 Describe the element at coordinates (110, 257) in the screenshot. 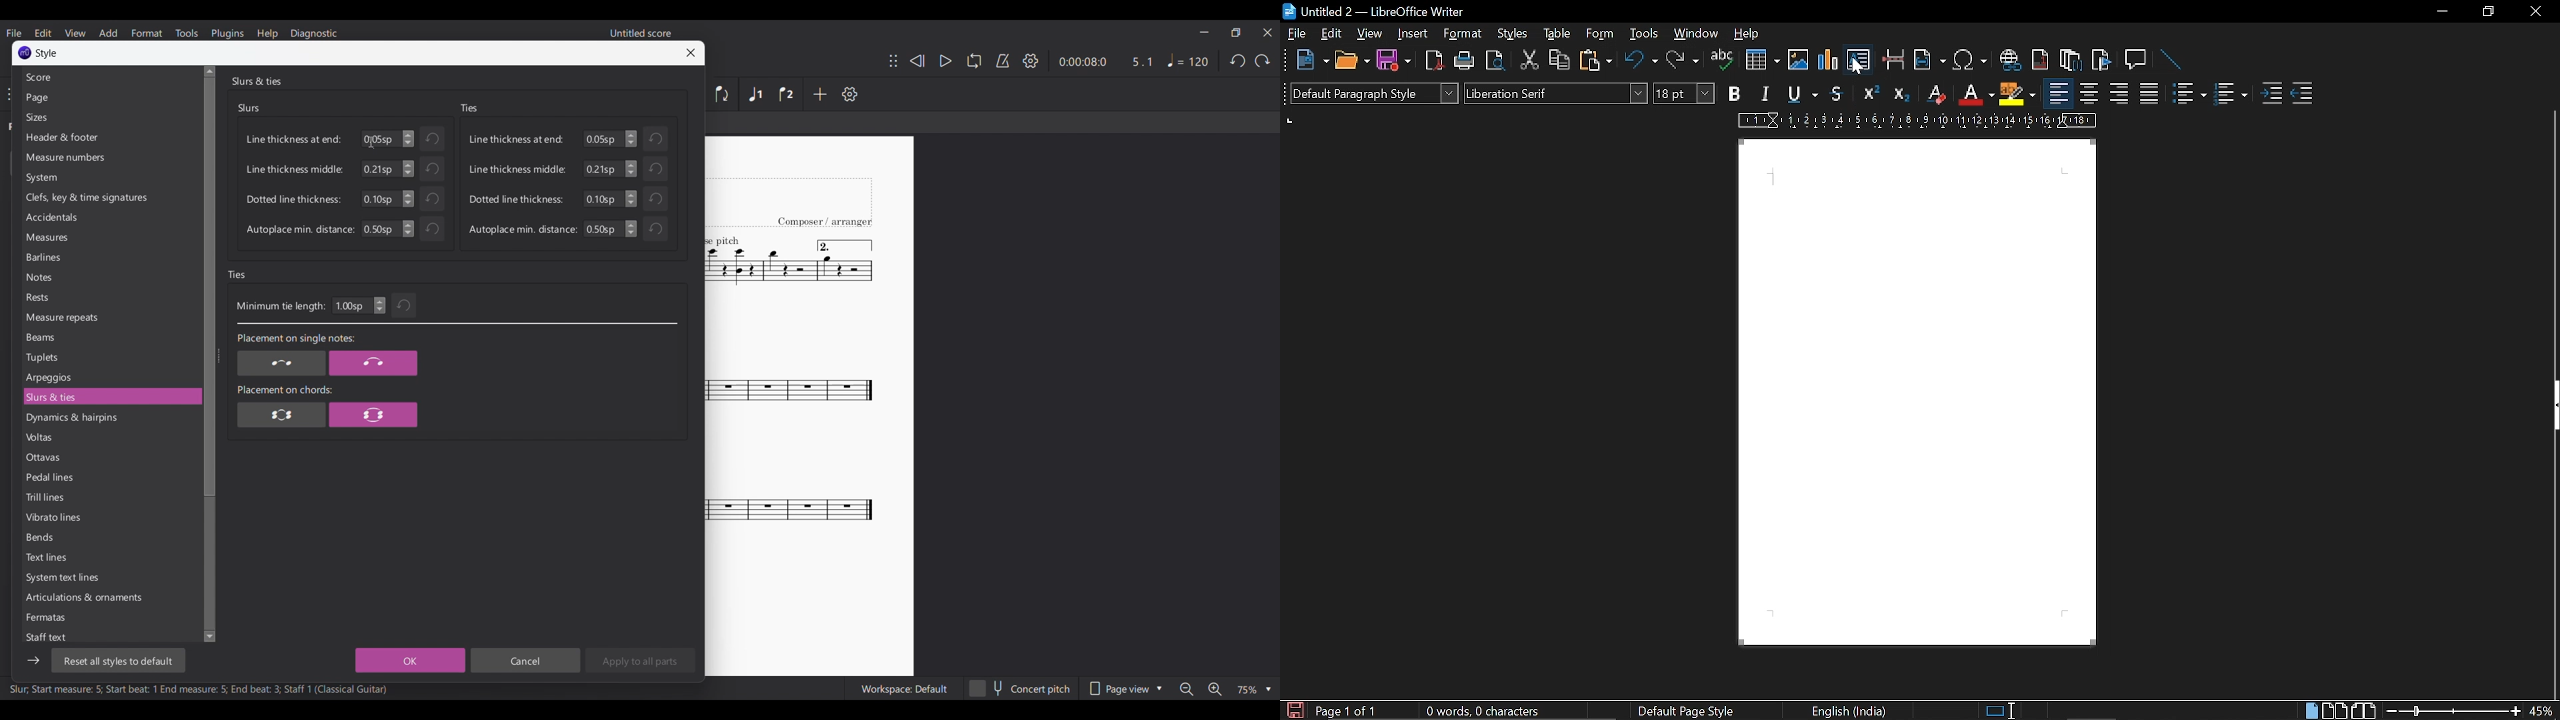

I see `Barlines` at that location.